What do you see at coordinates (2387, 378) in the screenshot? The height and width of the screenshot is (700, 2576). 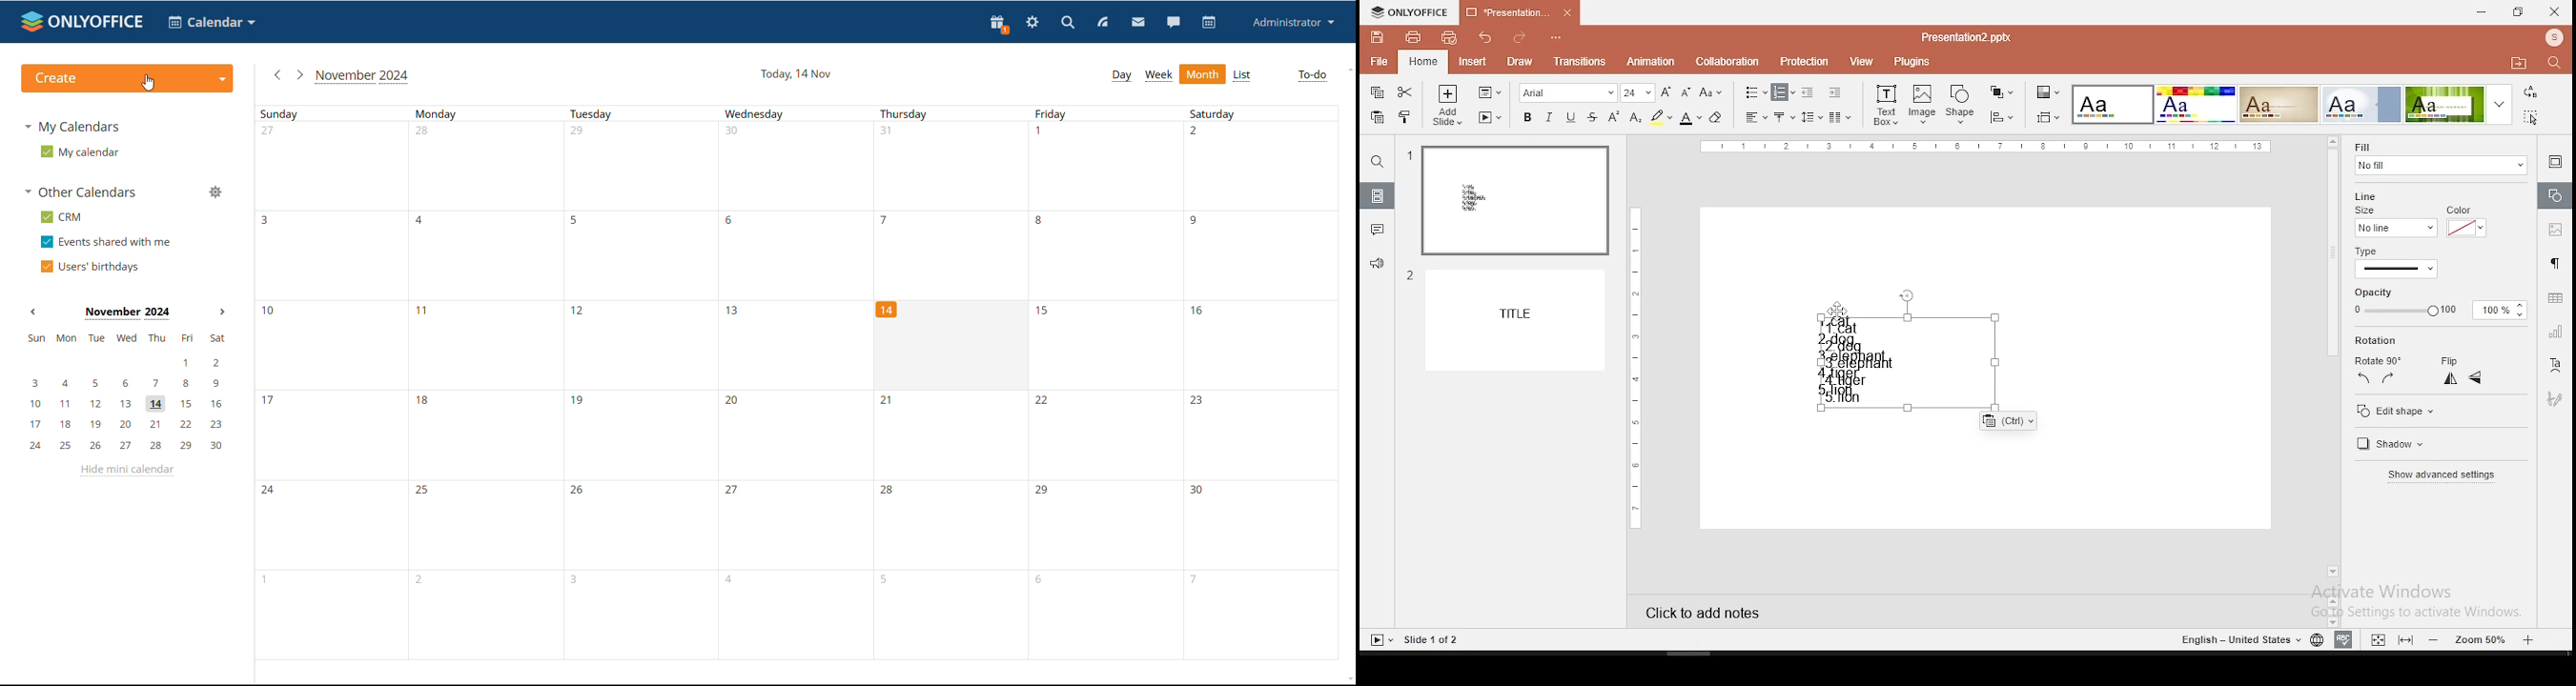 I see `rotate 90 clockwise` at bounding box center [2387, 378].